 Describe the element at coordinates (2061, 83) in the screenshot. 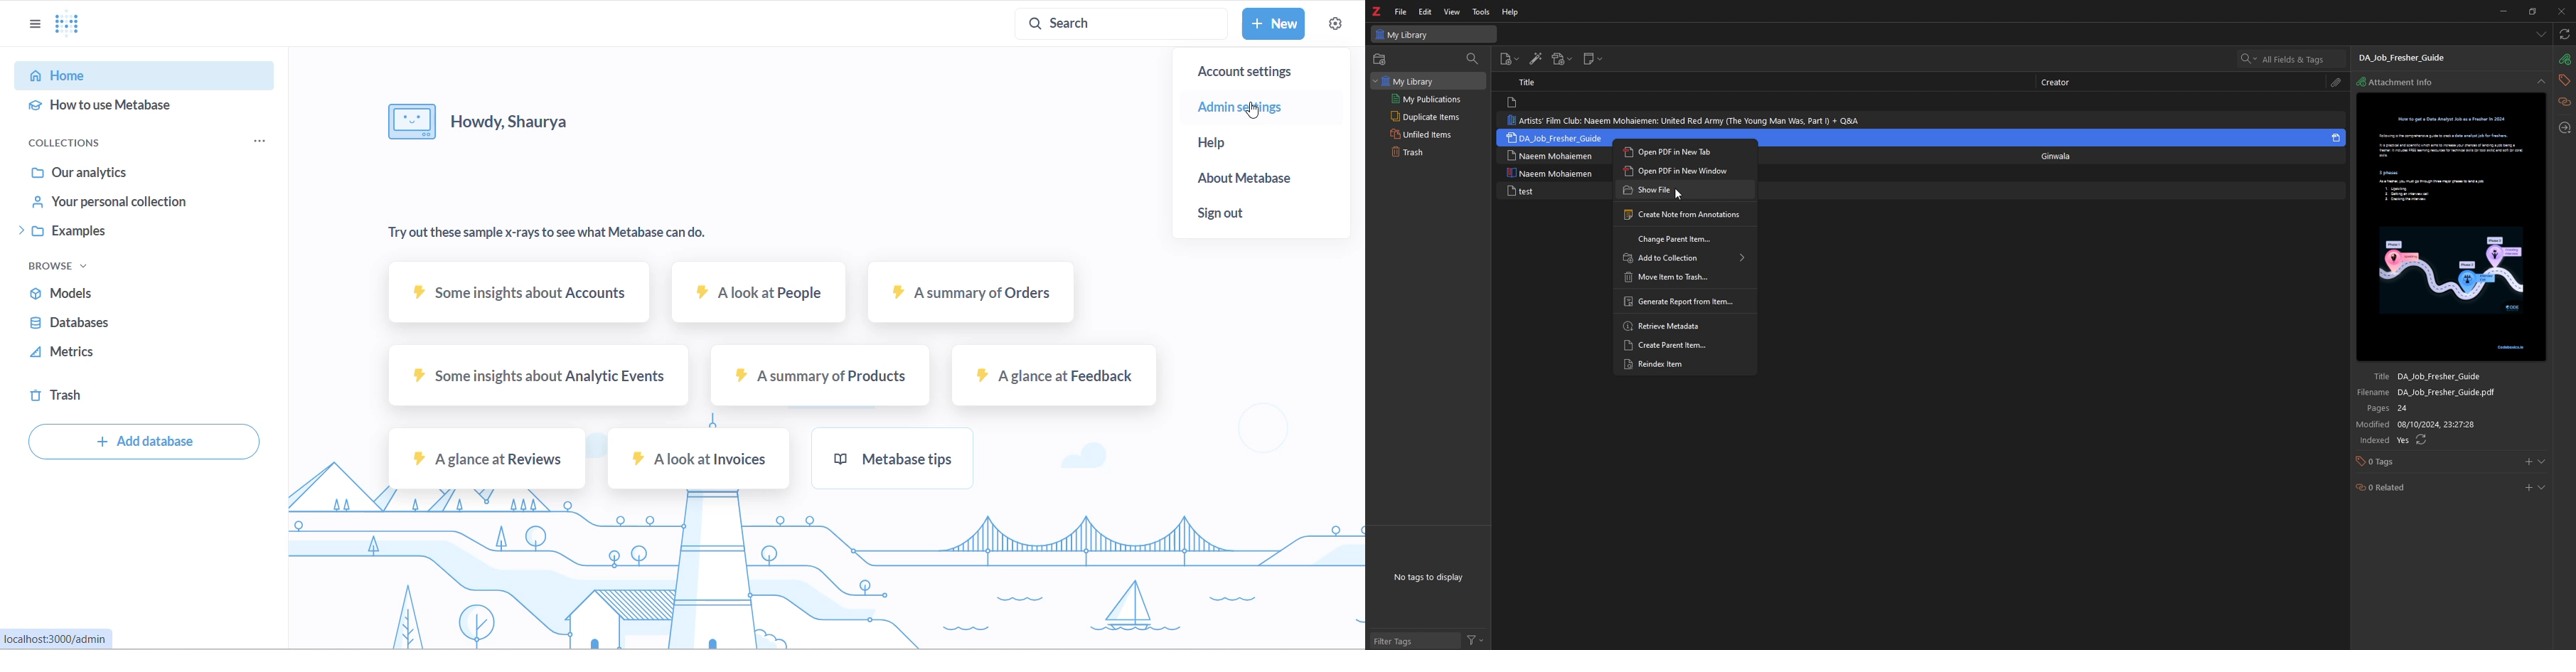

I see `creator` at that location.